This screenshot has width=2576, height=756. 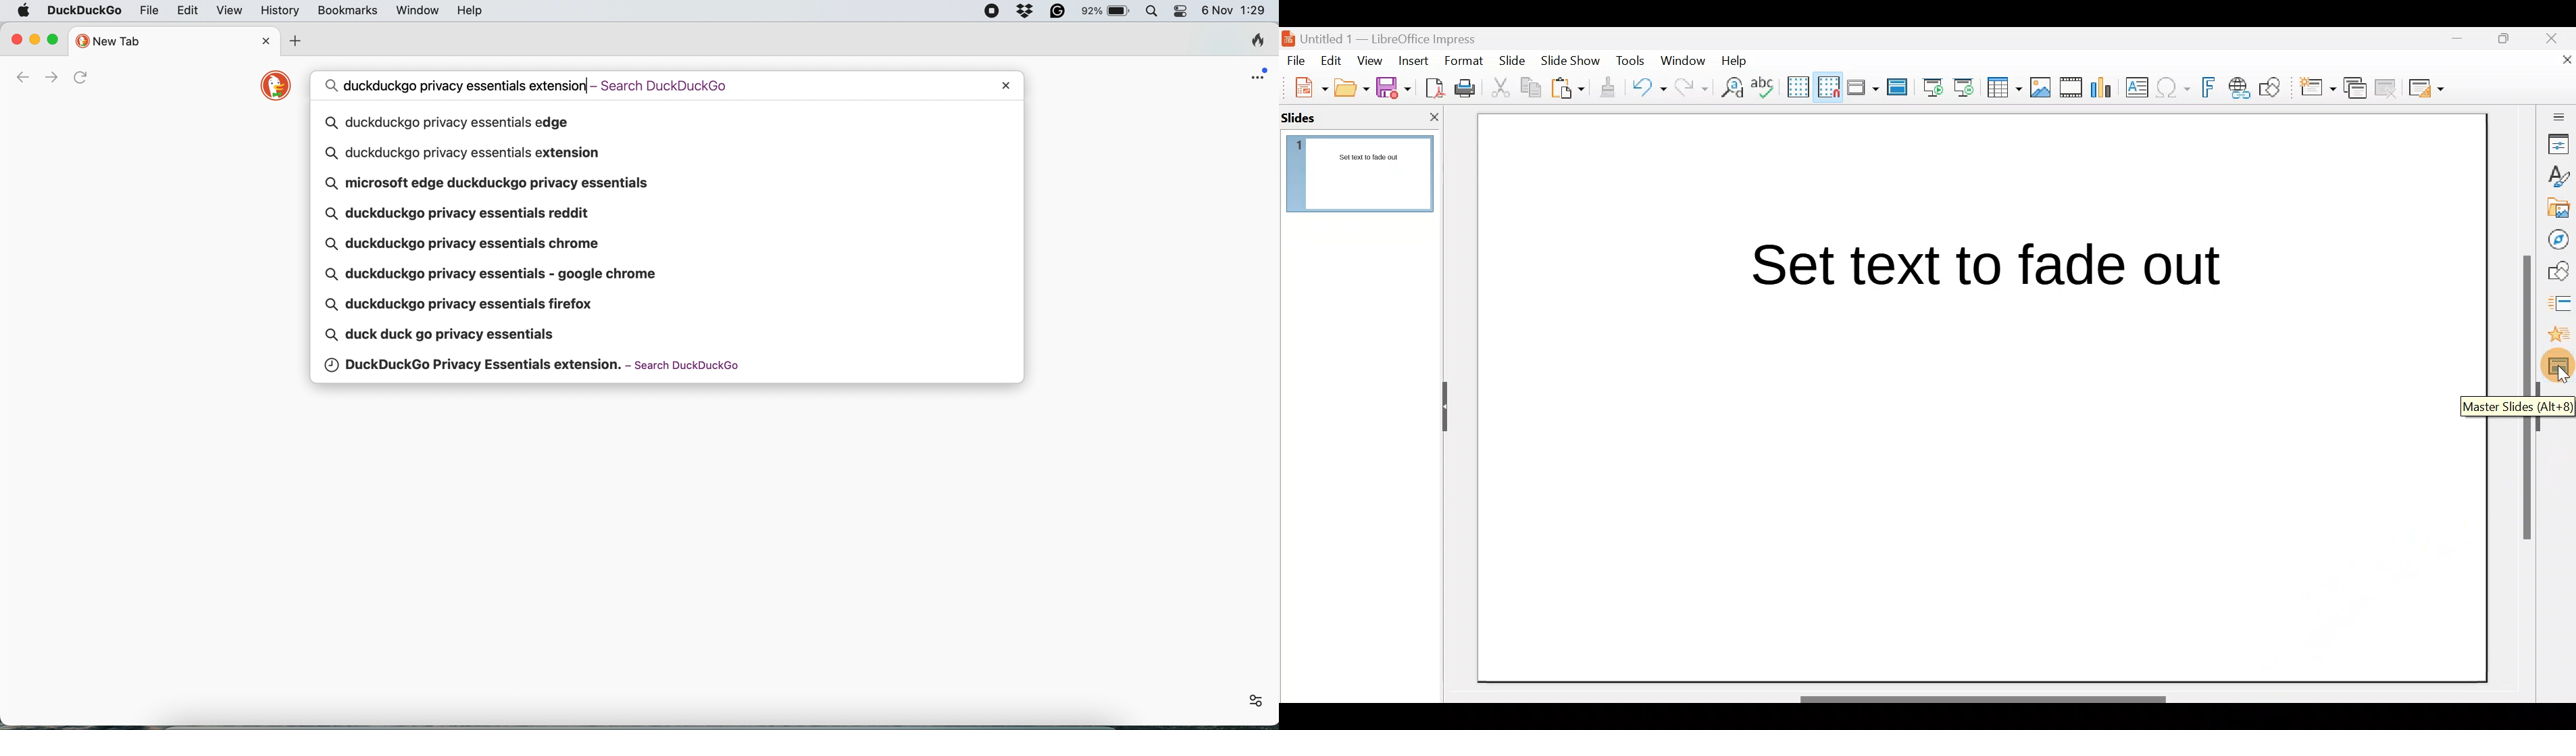 What do you see at coordinates (1368, 178) in the screenshot?
I see `Slide pane` at bounding box center [1368, 178].